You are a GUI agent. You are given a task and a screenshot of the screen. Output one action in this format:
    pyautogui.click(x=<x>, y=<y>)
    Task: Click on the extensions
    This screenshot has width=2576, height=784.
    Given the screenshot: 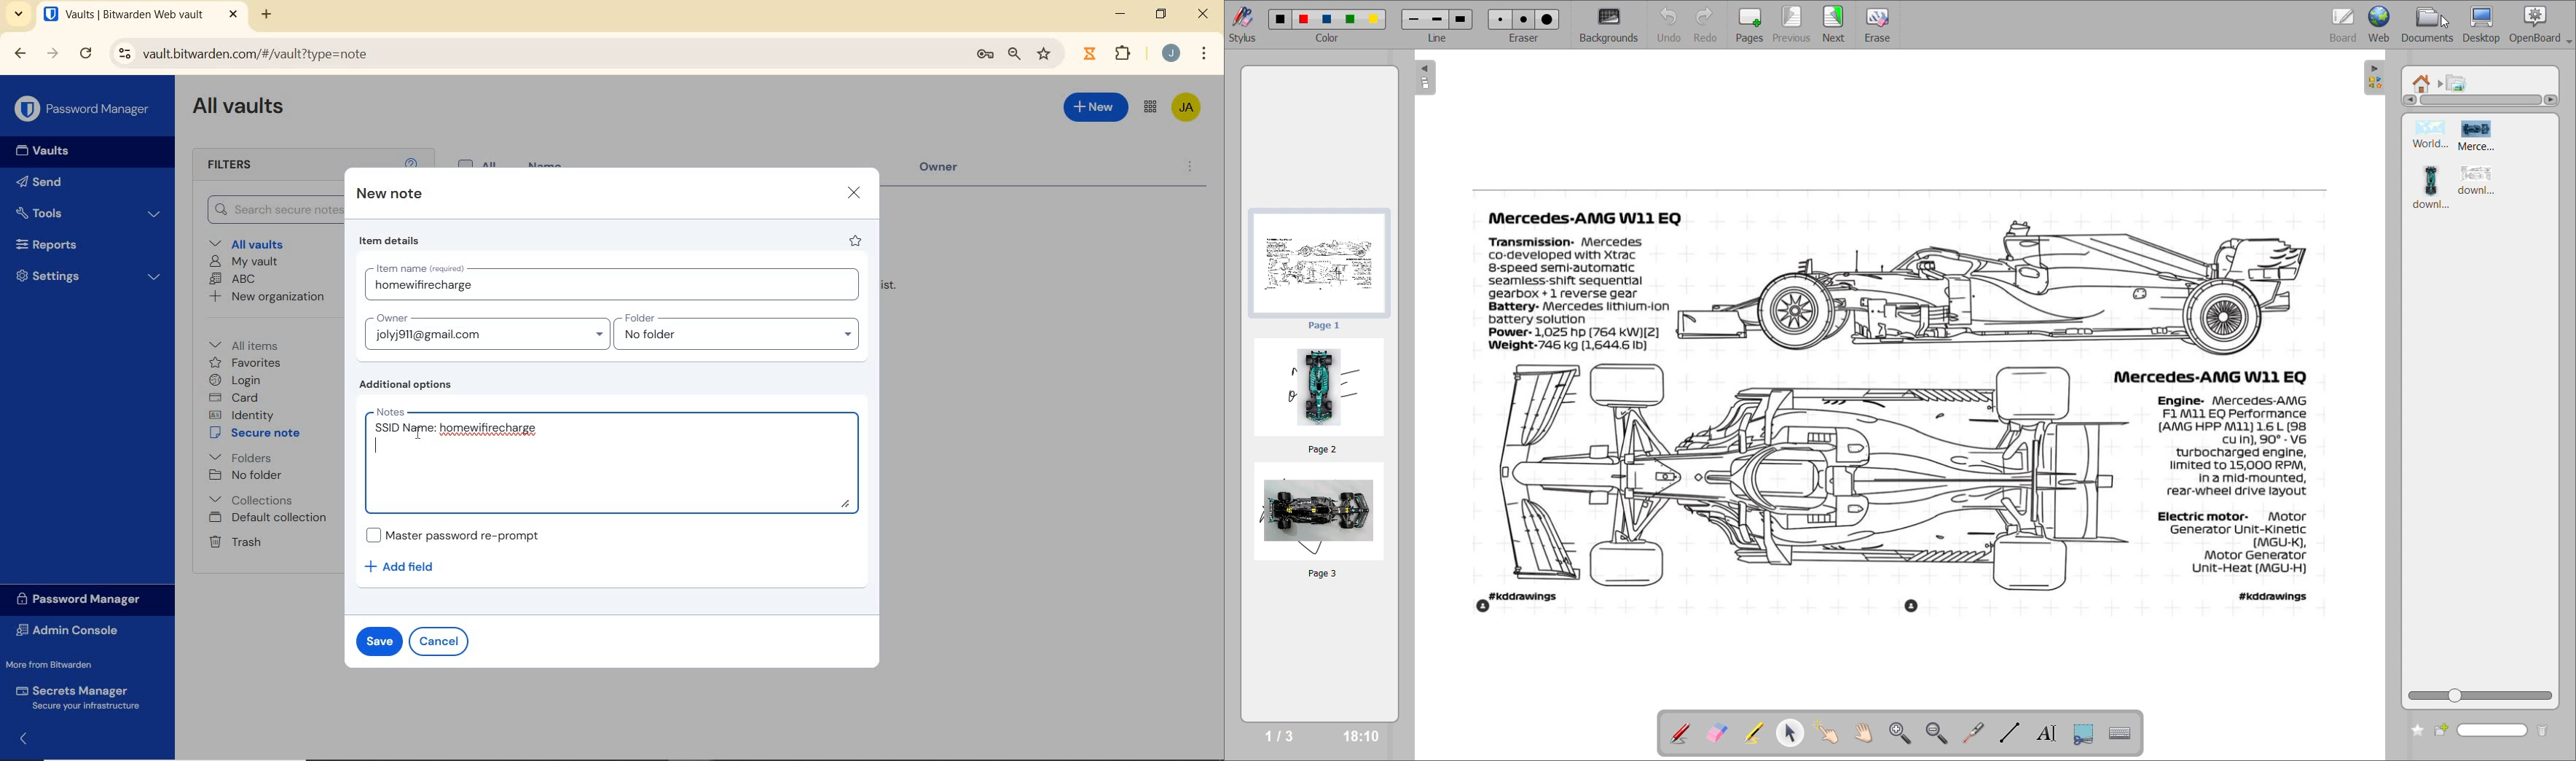 What is the action you would take?
    pyautogui.click(x=1088, y=54)
    